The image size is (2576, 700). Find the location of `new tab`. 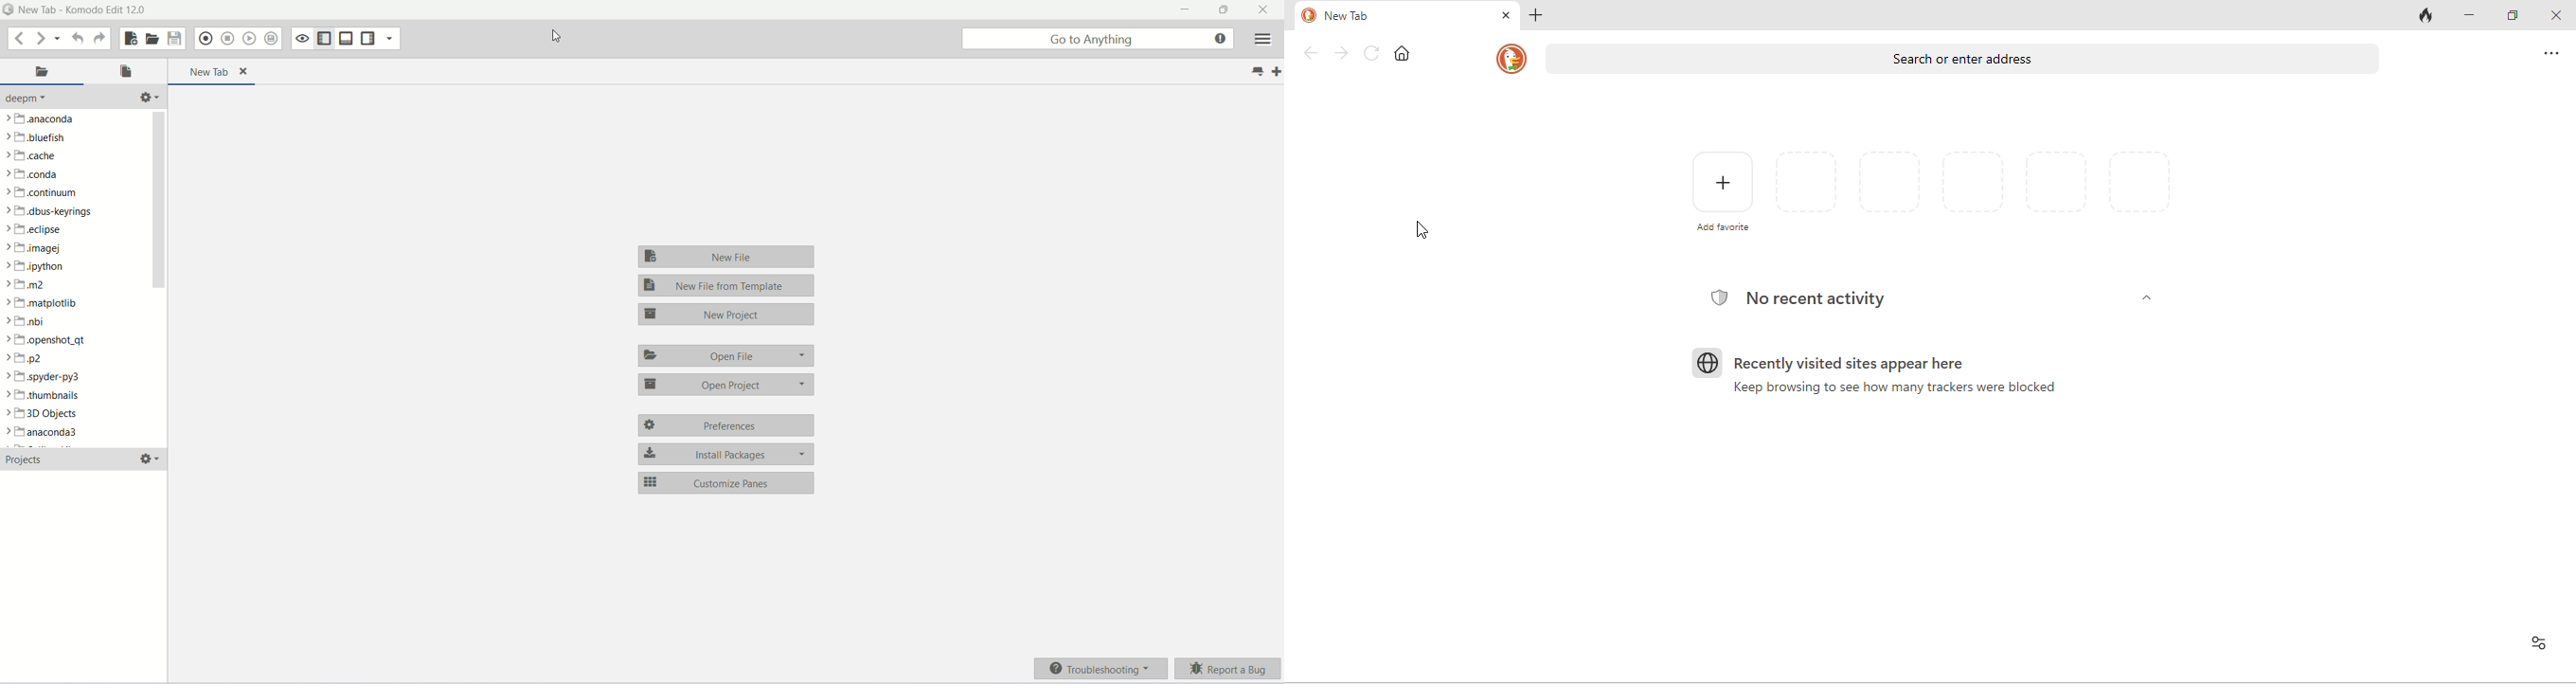

new tab is located at coordinates (1349, 17).